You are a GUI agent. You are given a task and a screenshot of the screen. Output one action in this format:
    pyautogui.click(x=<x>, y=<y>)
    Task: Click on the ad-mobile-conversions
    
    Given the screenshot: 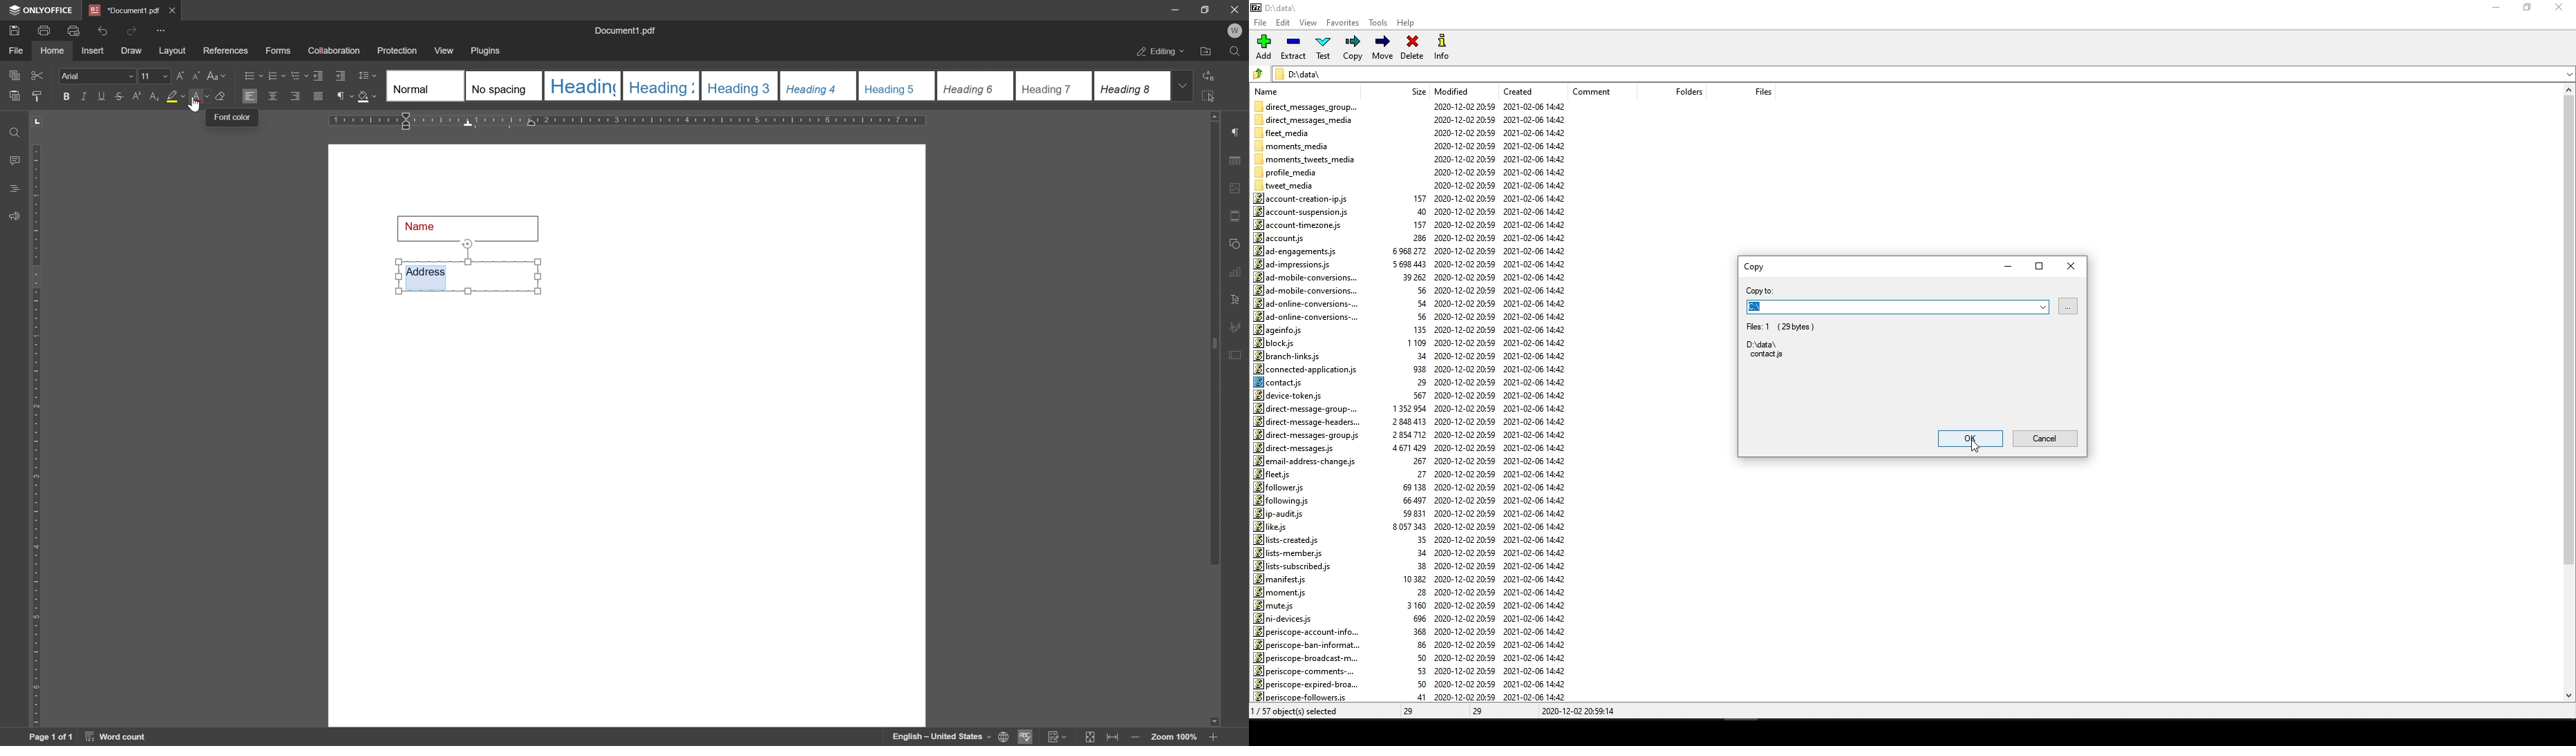 What is the action you would take?
    pyautogui.click(x=1304, y=278)
    